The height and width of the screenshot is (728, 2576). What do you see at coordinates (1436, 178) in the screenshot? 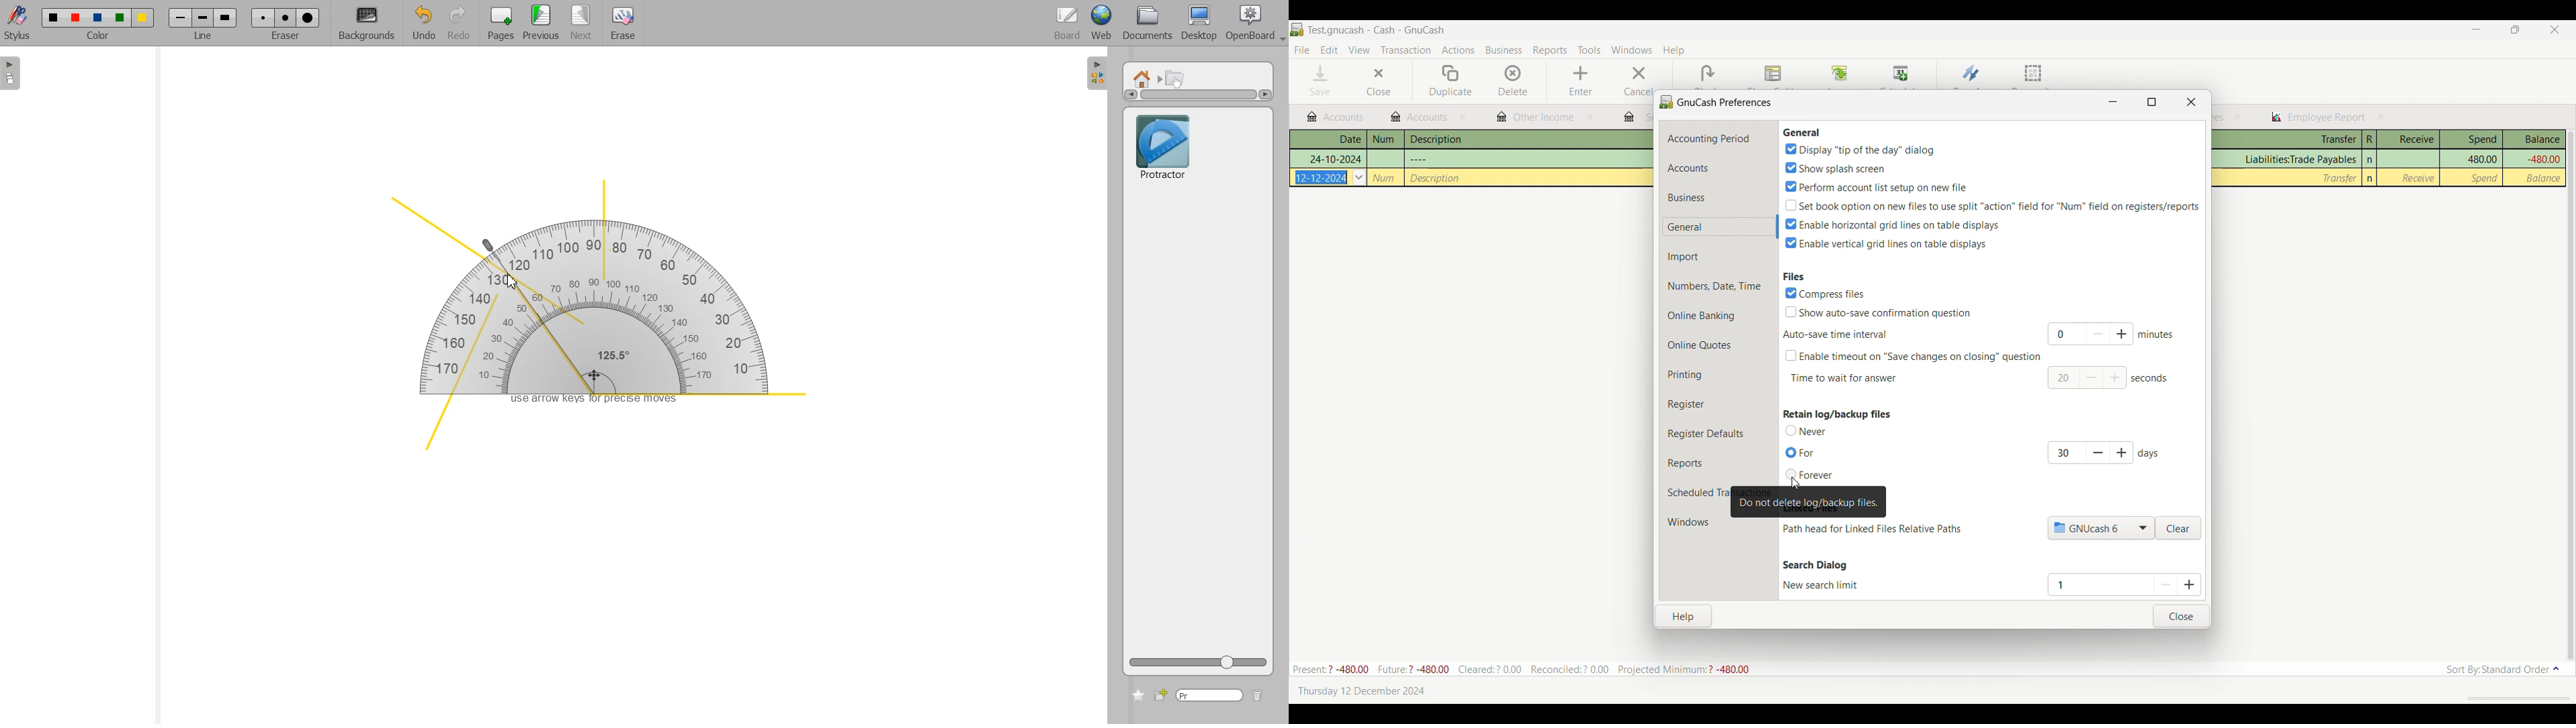
I see `` at bounding box center [1436, 178].